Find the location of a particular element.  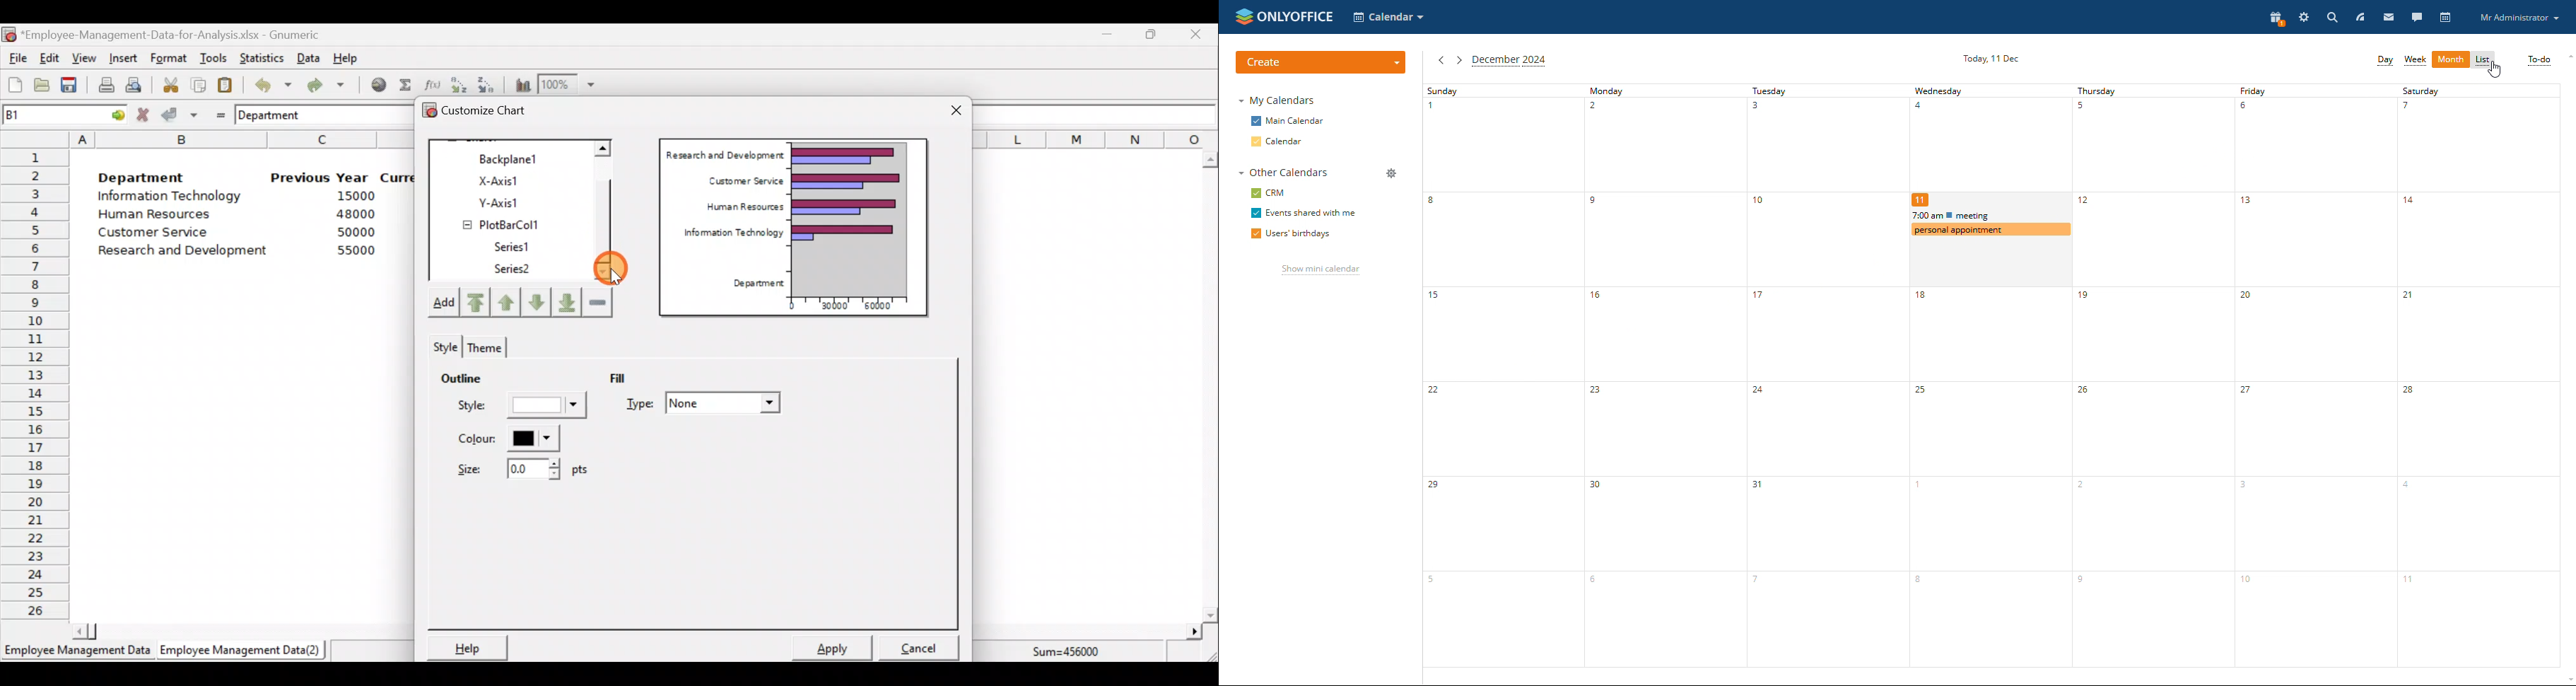

select application is located at coordinates (1389, 17).